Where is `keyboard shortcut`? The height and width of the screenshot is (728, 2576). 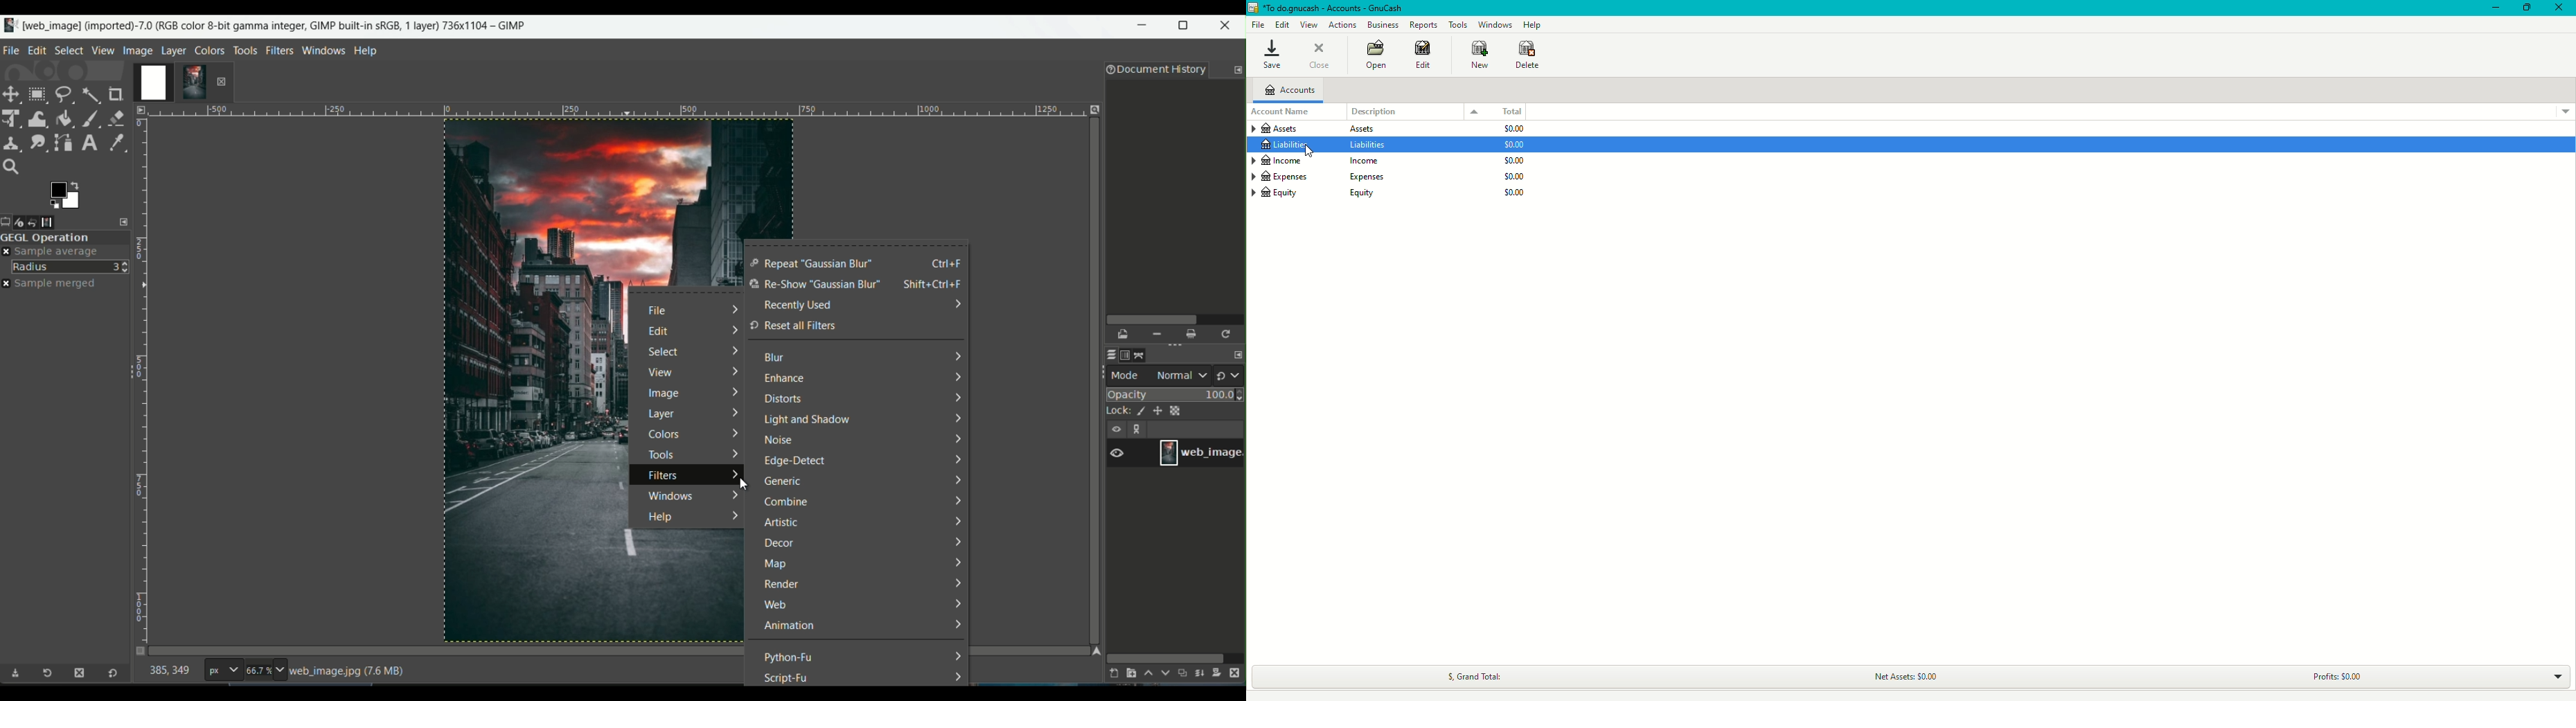
keyboard shortcut is located at coordinates (948, 263).